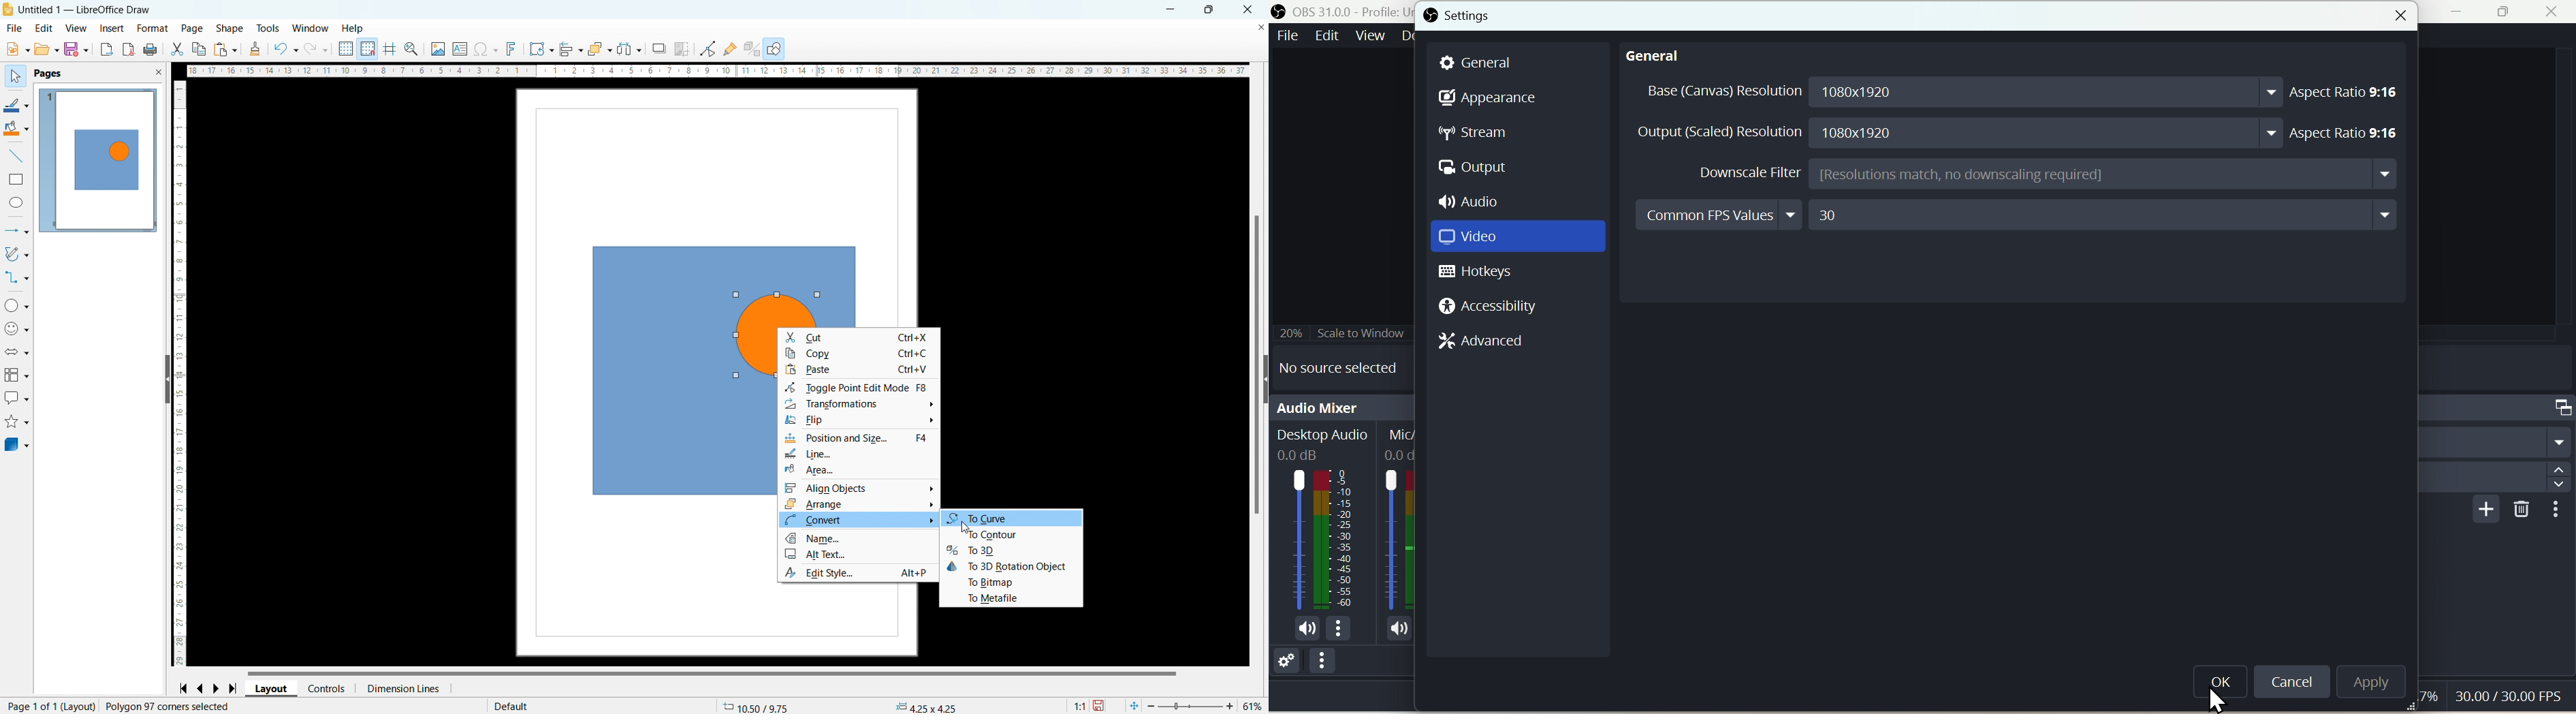 The height and width of the screenshot is (728, 2576). Describe the element at coordinates (1479, 169) in the screenshot. I see `Output` at that location.